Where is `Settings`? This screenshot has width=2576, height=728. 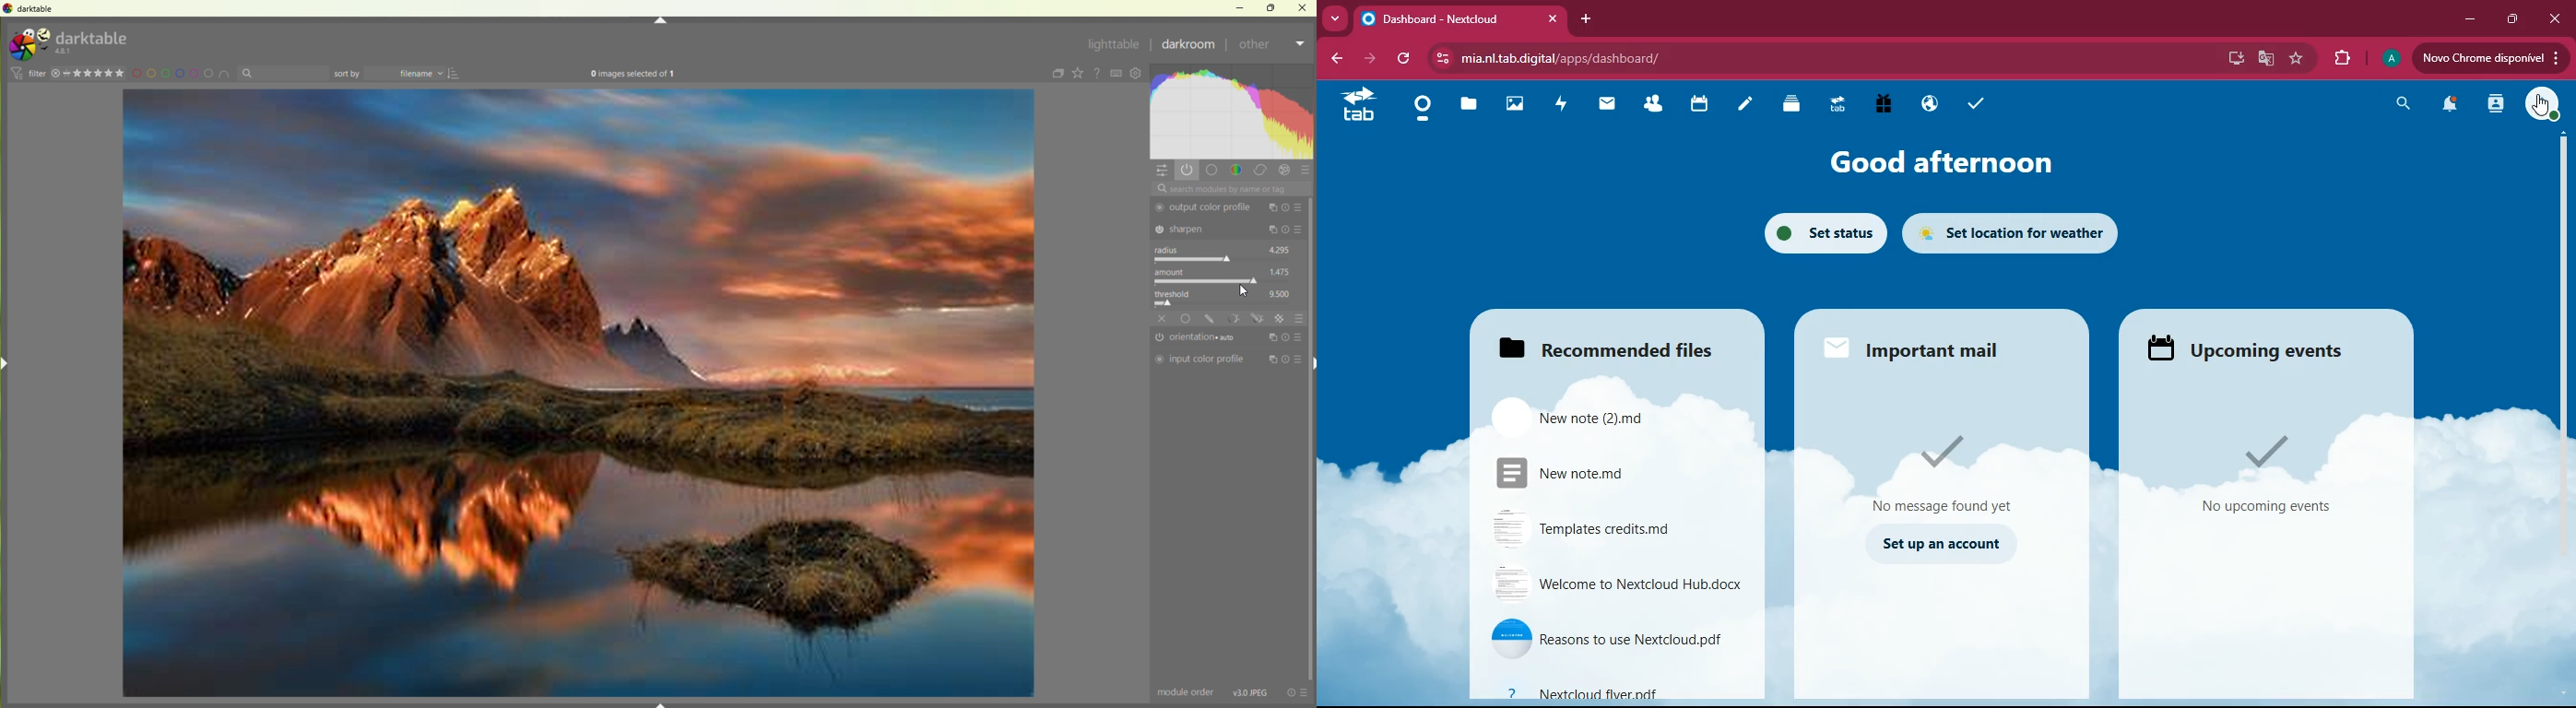
Settings is located at coordinates (1139, 74).